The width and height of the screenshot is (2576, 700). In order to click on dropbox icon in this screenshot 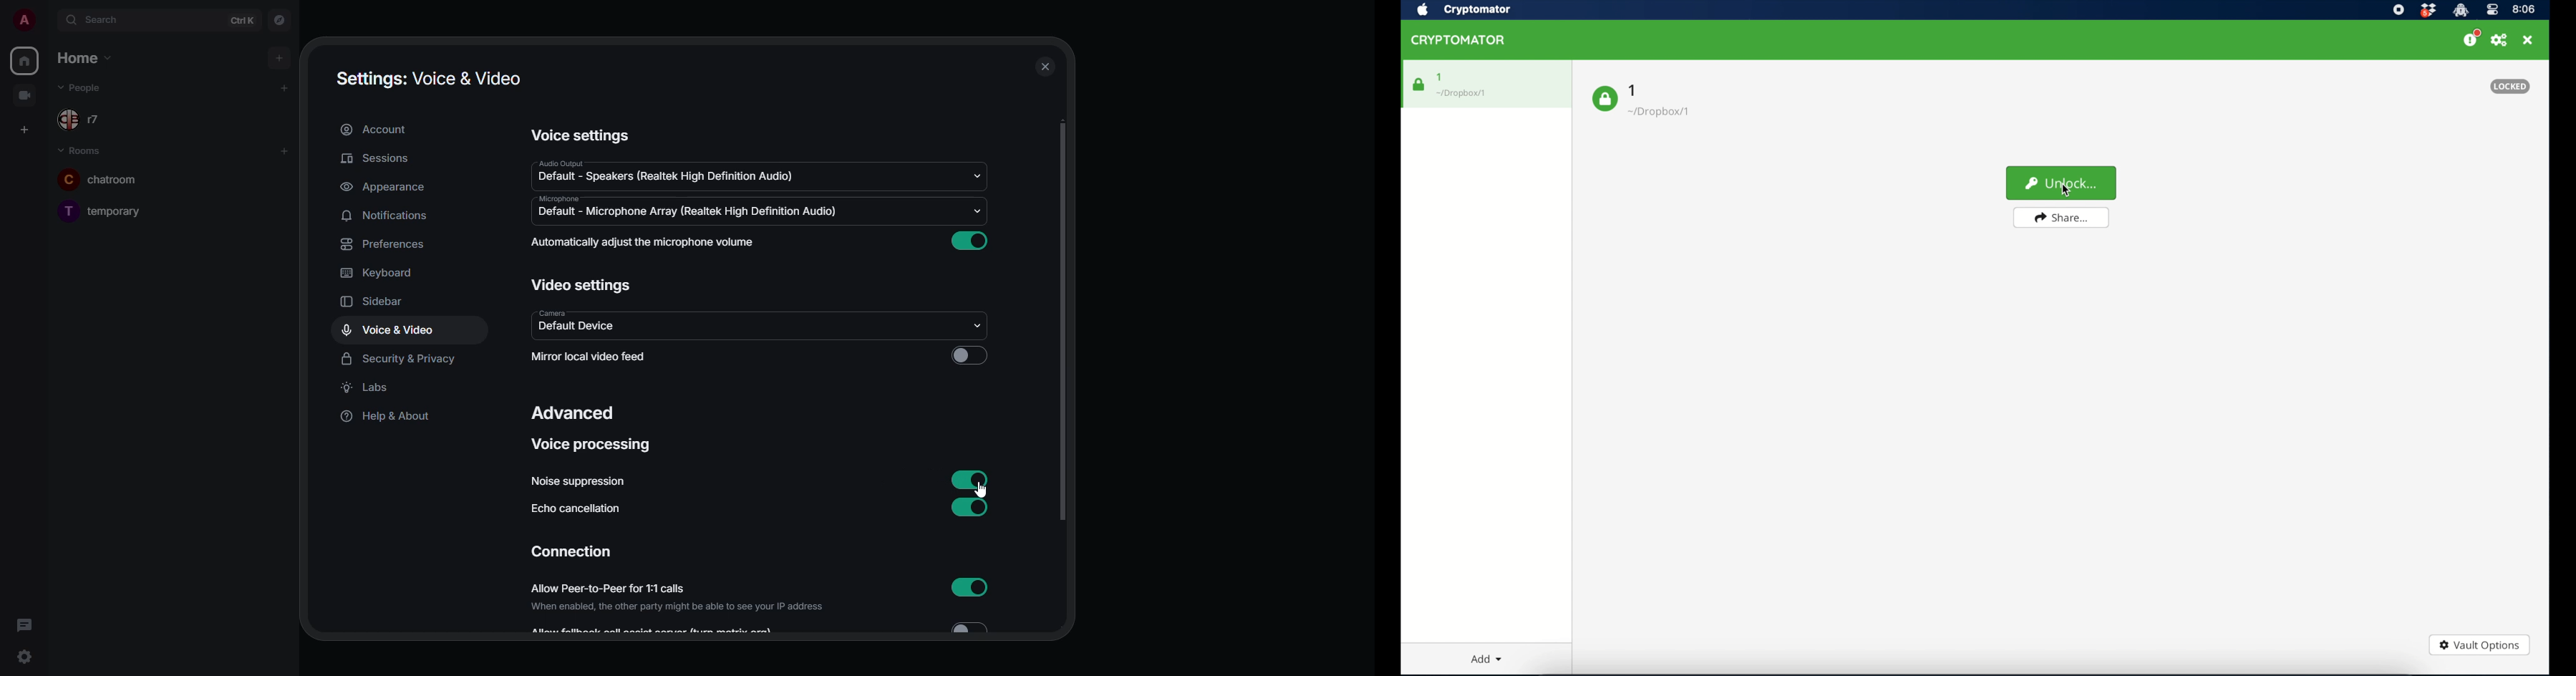, I will do `click(2428, 11)`.